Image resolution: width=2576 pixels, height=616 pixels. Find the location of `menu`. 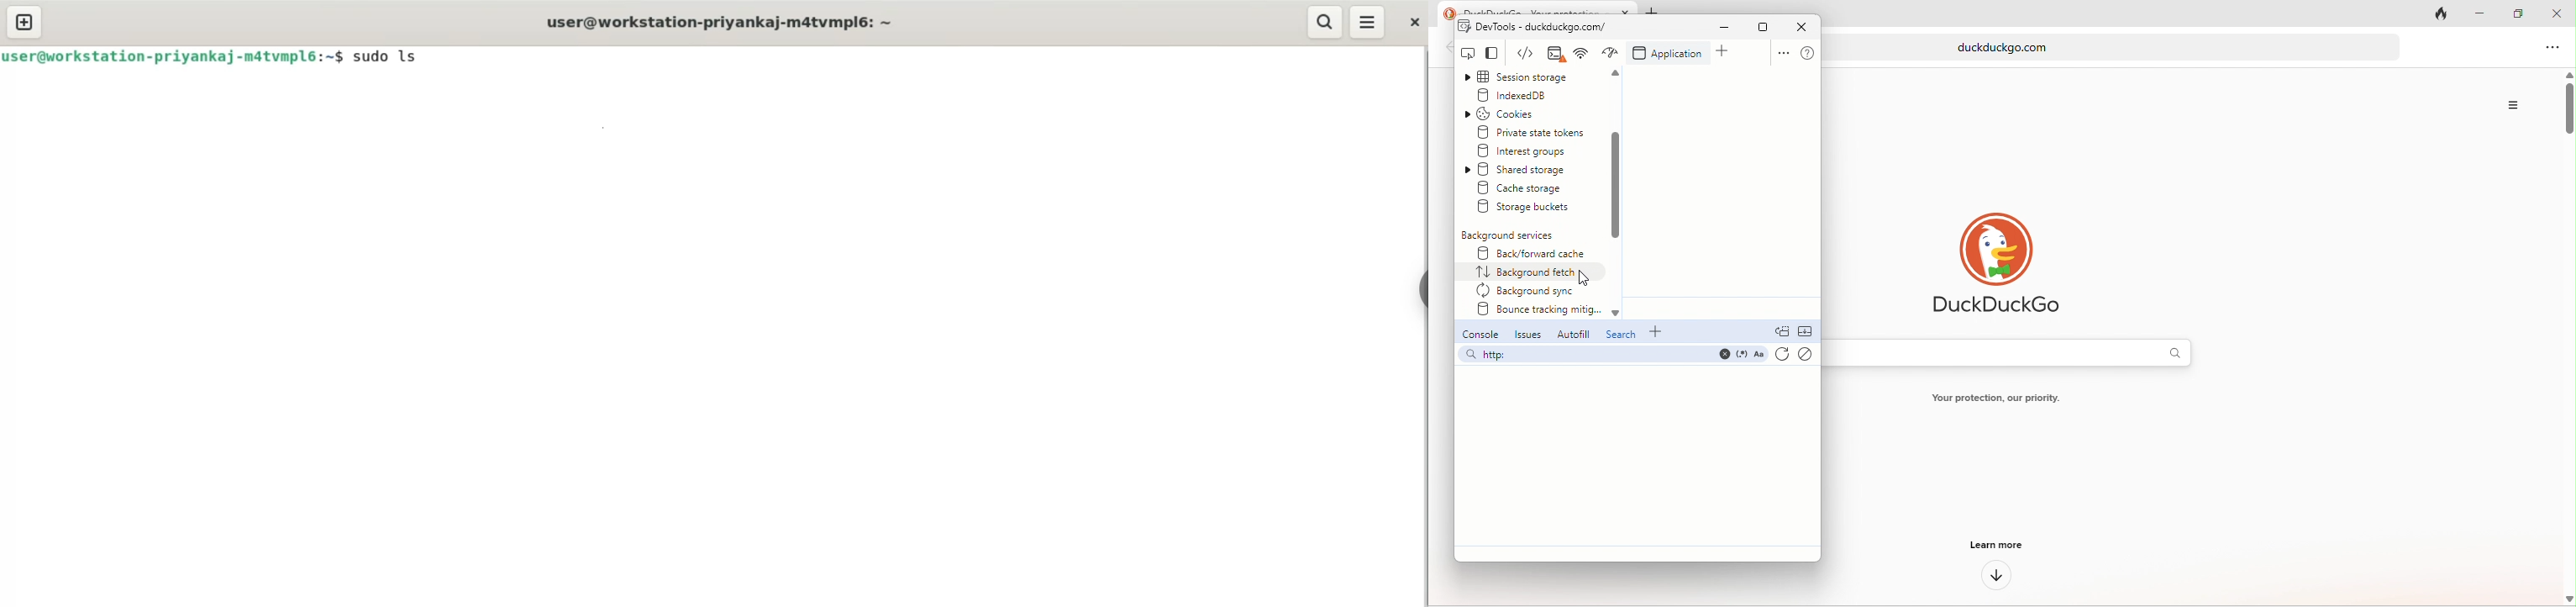

menu is located at coordinates (1370, 22).